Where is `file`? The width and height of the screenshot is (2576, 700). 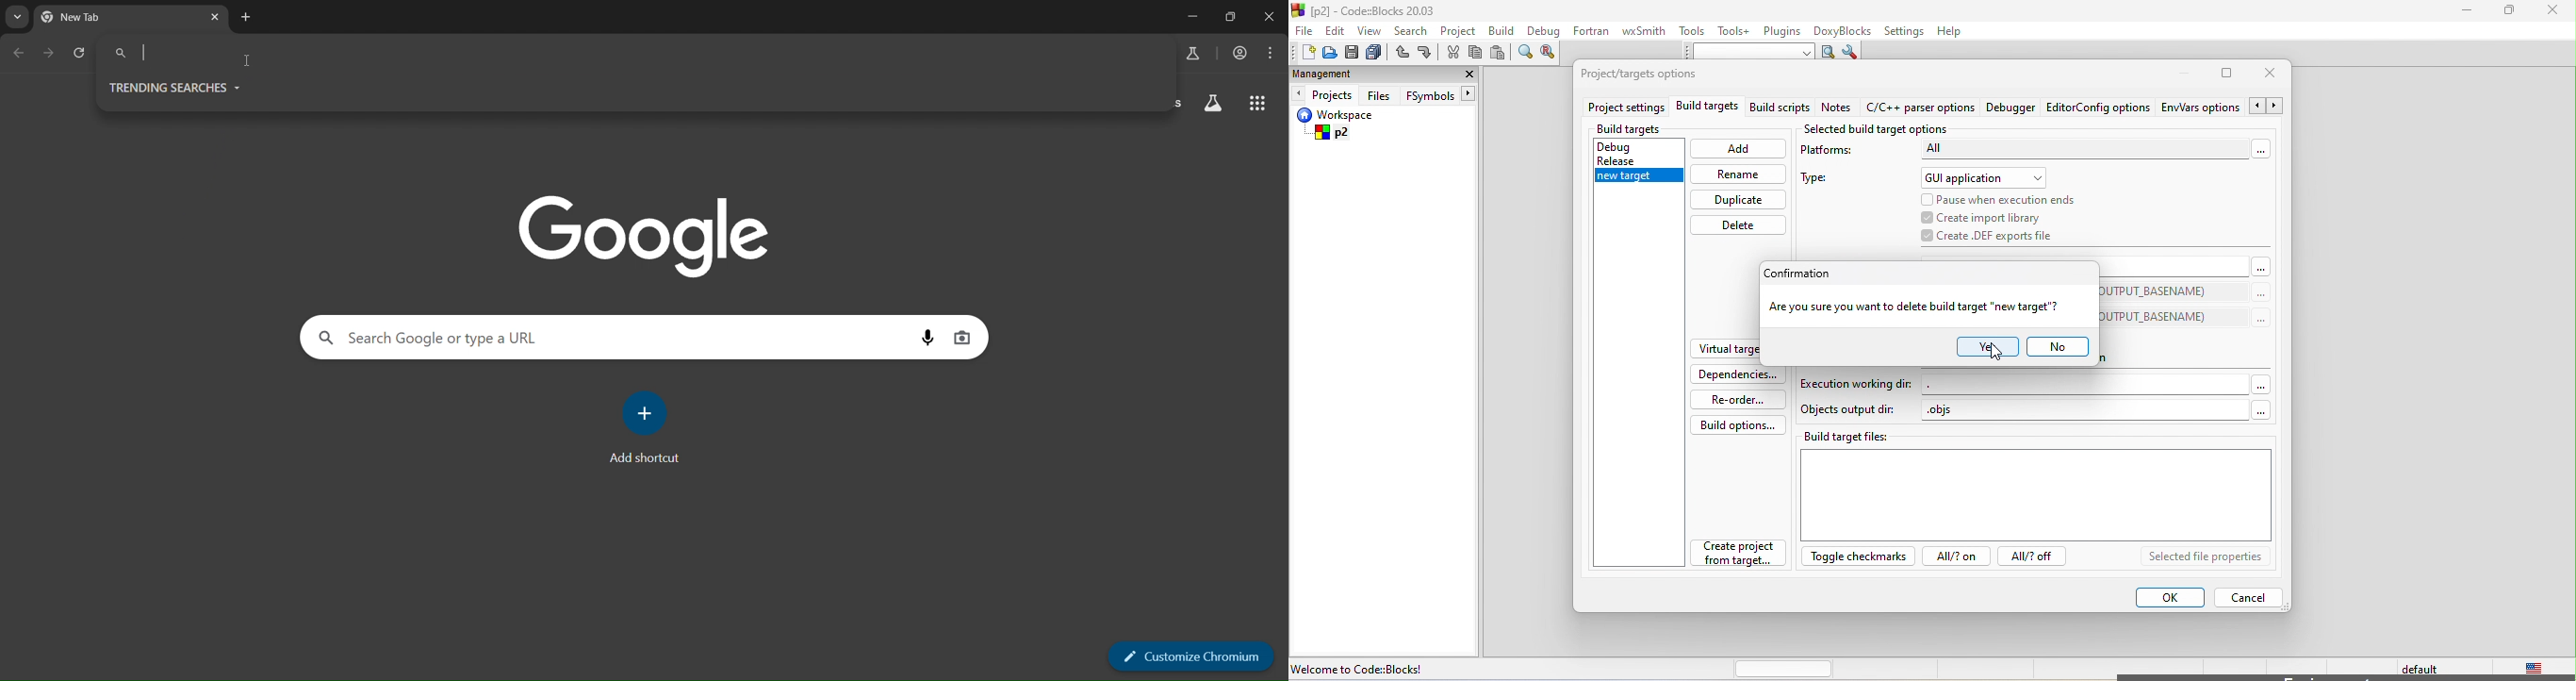
file is located at coordinates (1303, 30).